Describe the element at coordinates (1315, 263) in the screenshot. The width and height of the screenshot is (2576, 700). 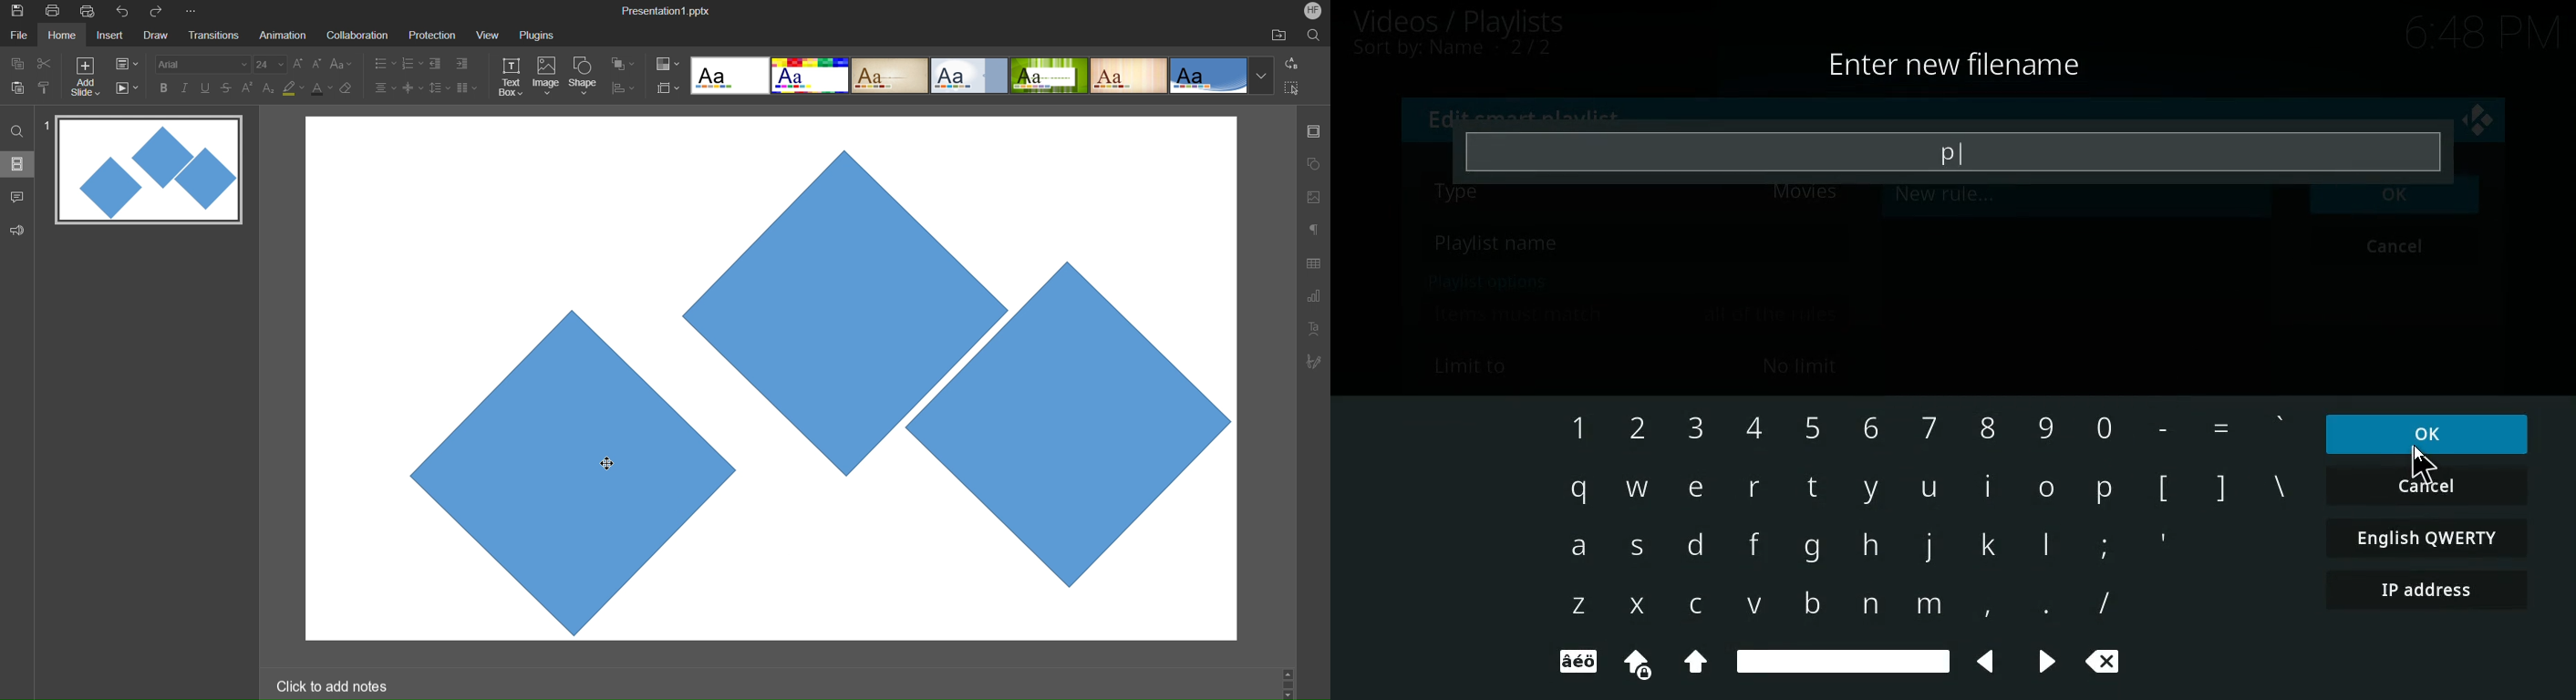
I see `Table` at that location.